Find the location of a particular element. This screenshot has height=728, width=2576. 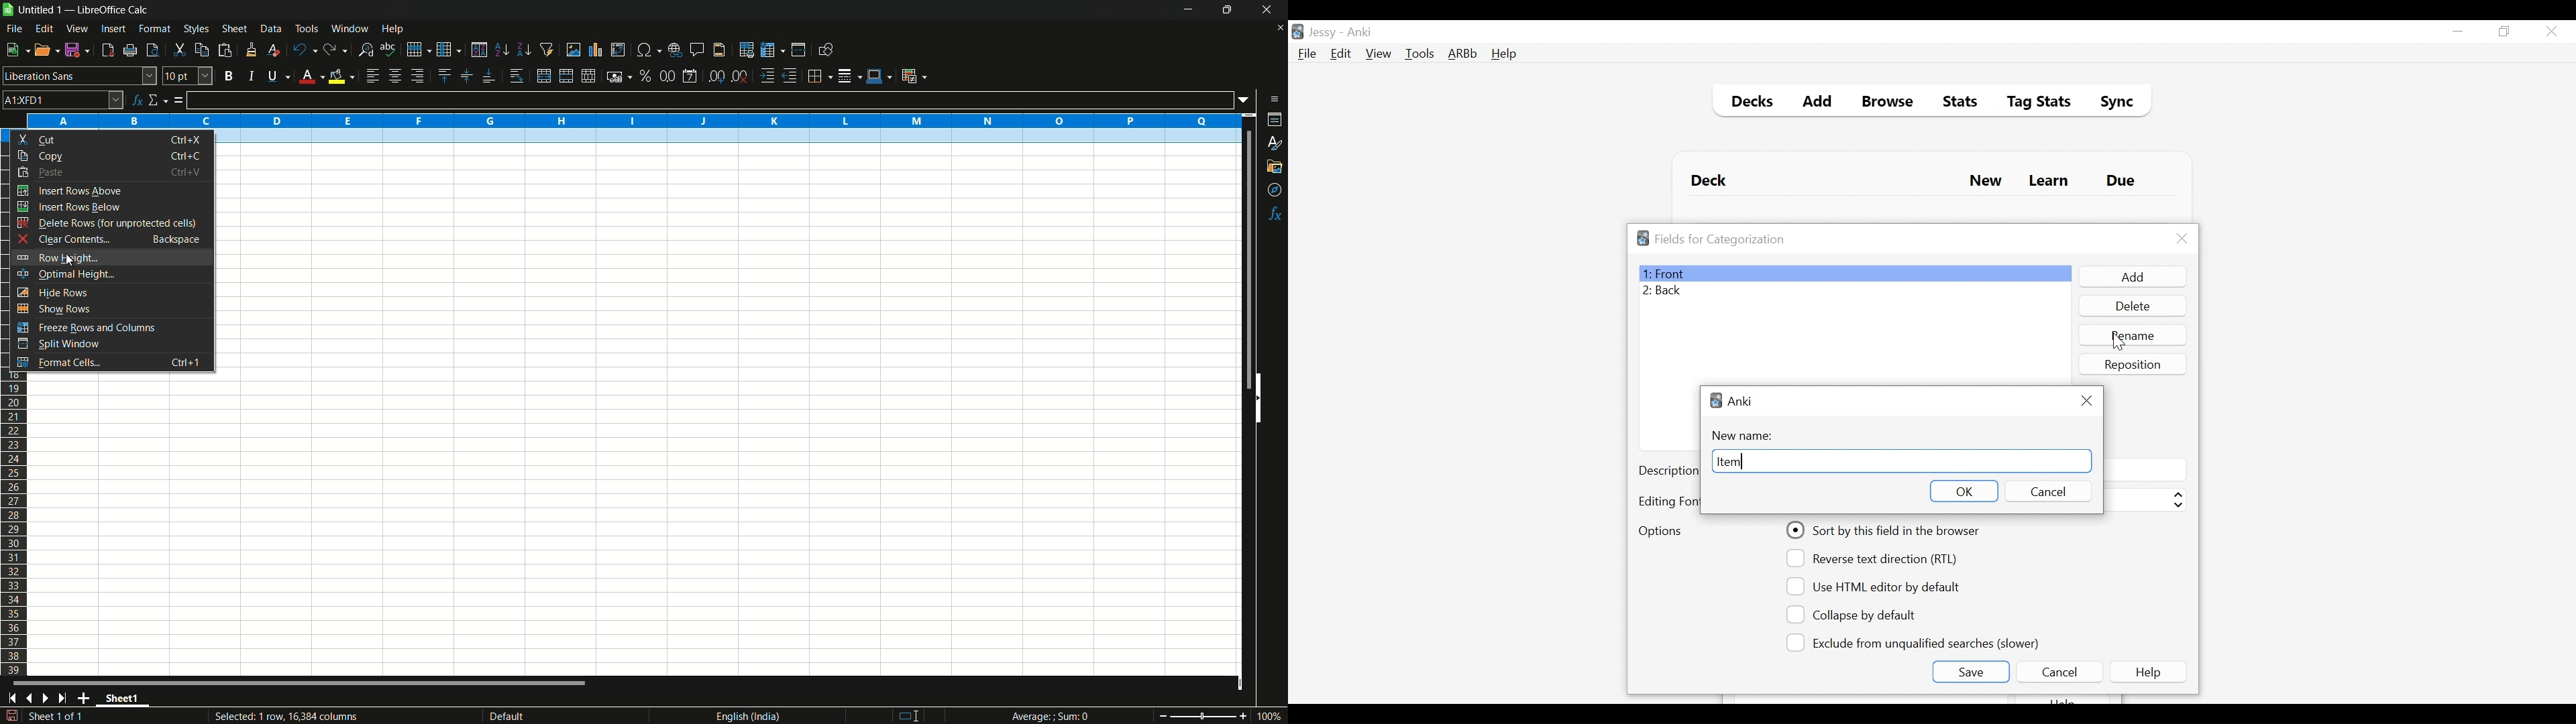

Advanced Review Button bar is located at coordinates (1463, 54).